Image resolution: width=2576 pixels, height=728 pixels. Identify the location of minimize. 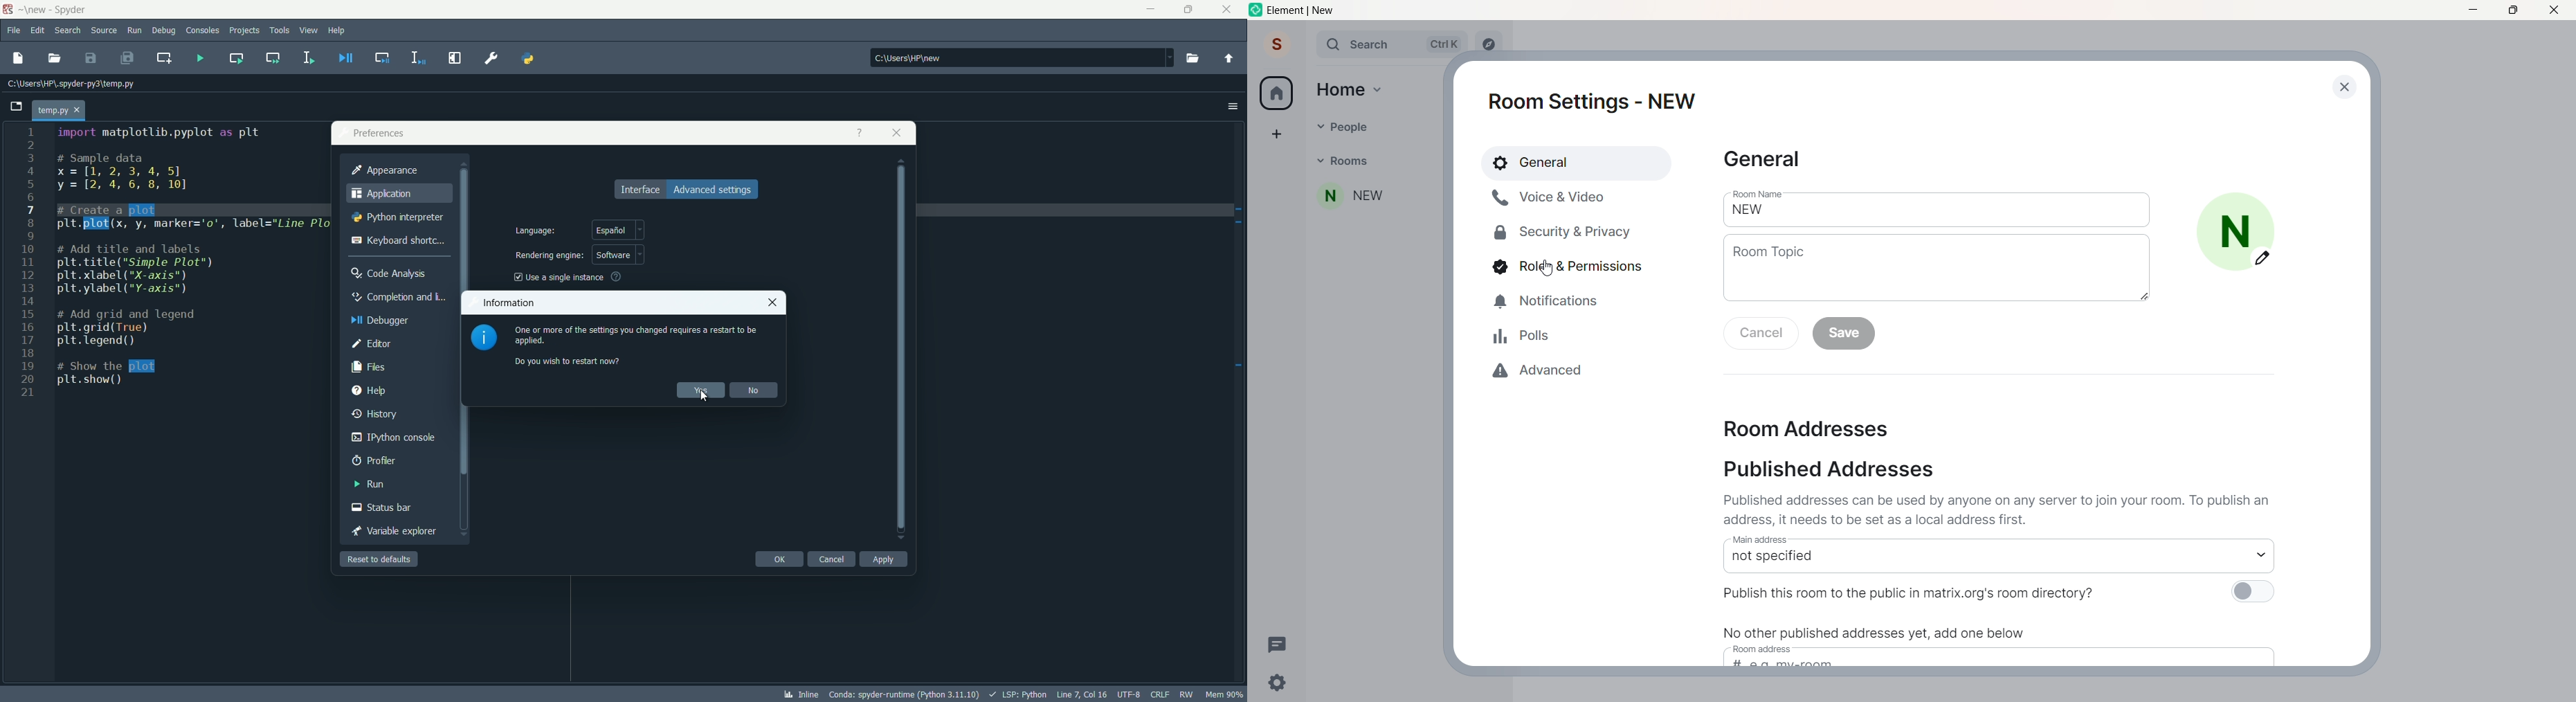
(2469, 10).